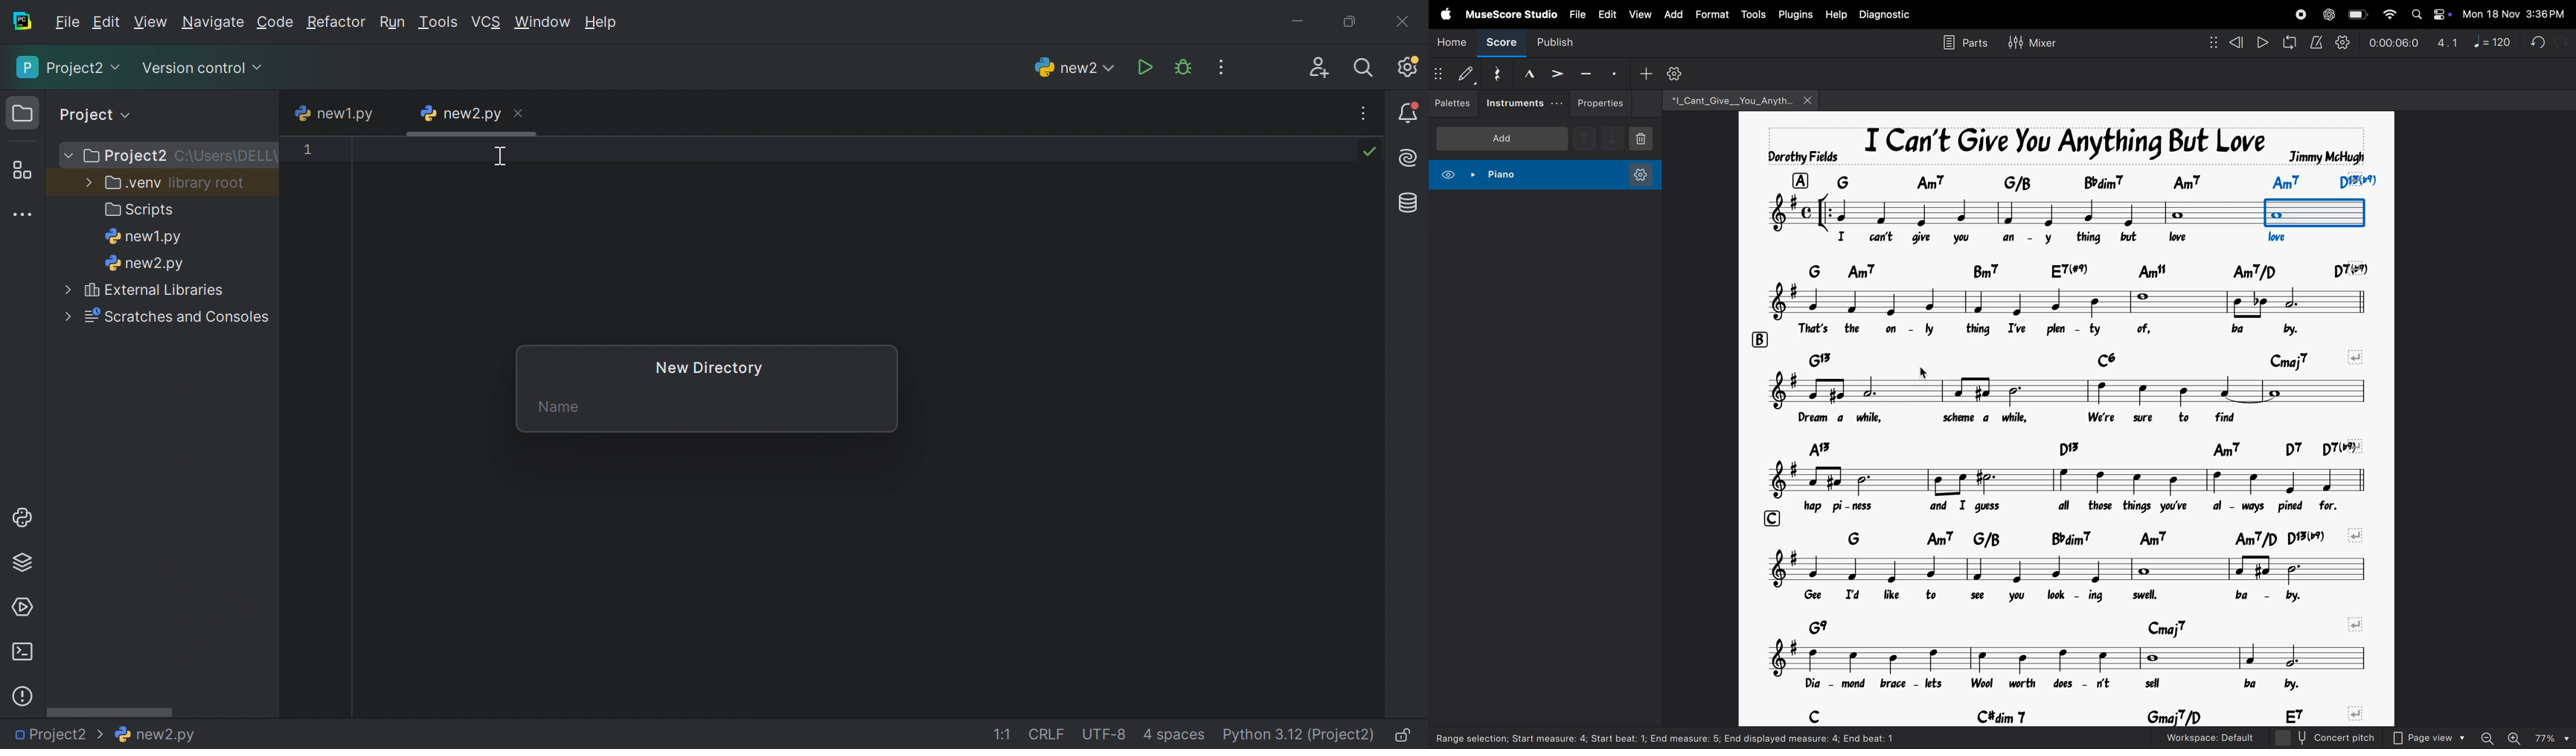  I want to click on accent, so click(1557, 75).